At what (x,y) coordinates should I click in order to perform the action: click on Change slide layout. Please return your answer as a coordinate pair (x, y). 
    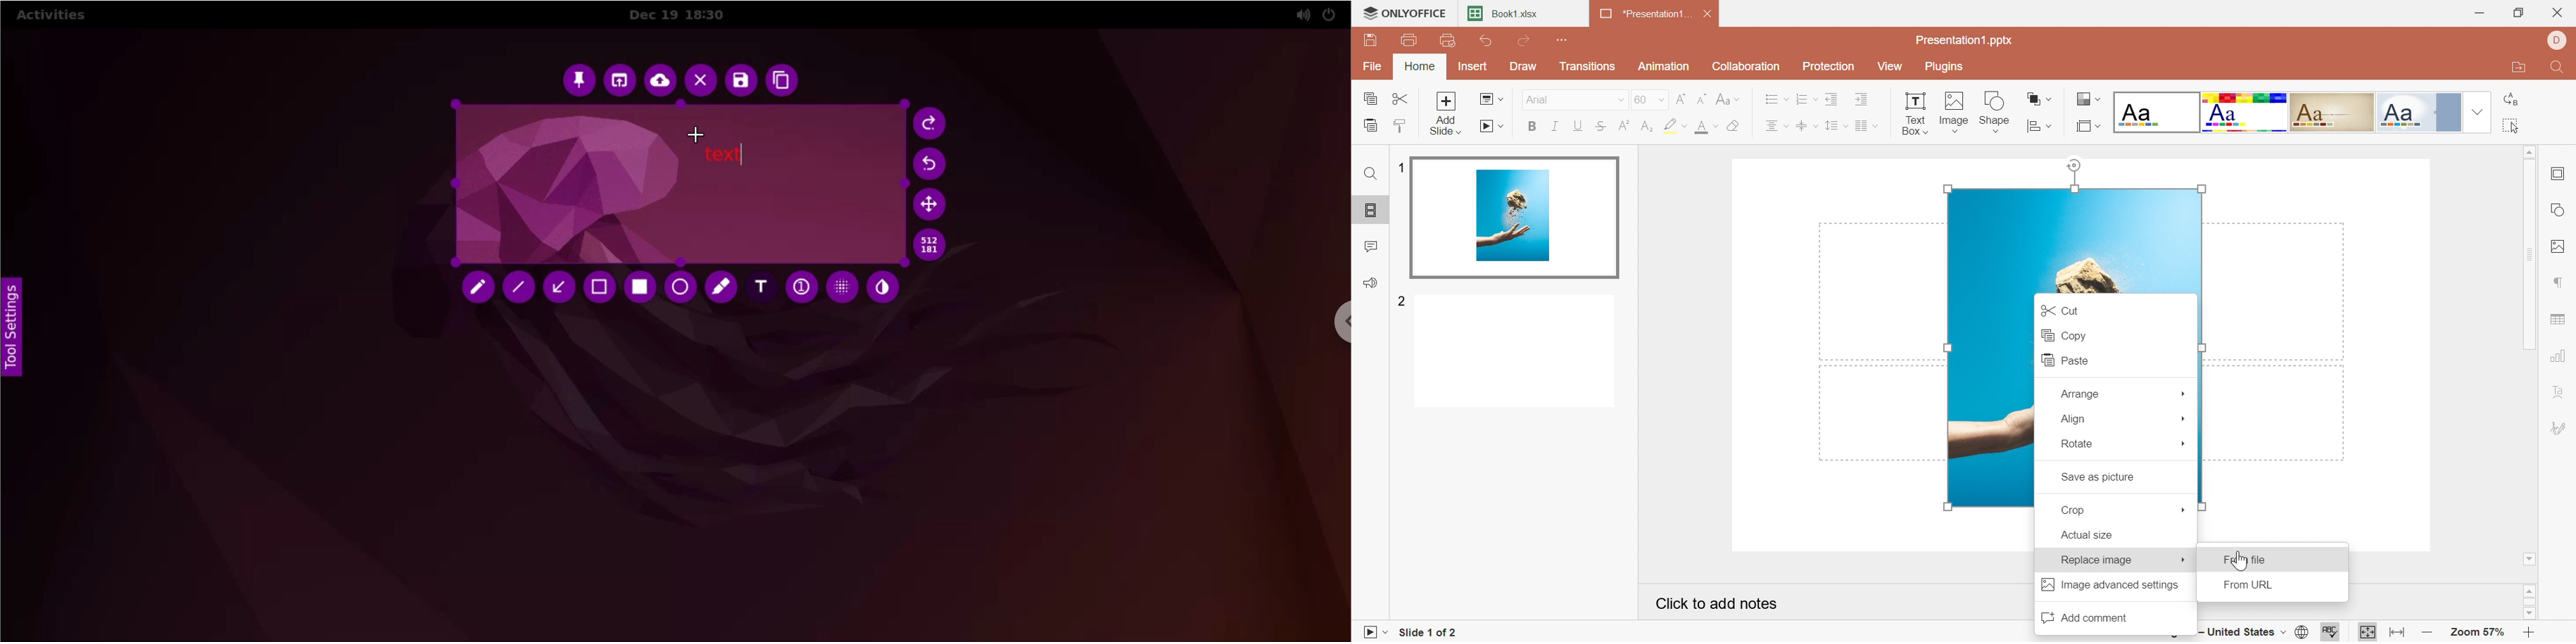
    Looking at the image, I should click on (1492, 98).